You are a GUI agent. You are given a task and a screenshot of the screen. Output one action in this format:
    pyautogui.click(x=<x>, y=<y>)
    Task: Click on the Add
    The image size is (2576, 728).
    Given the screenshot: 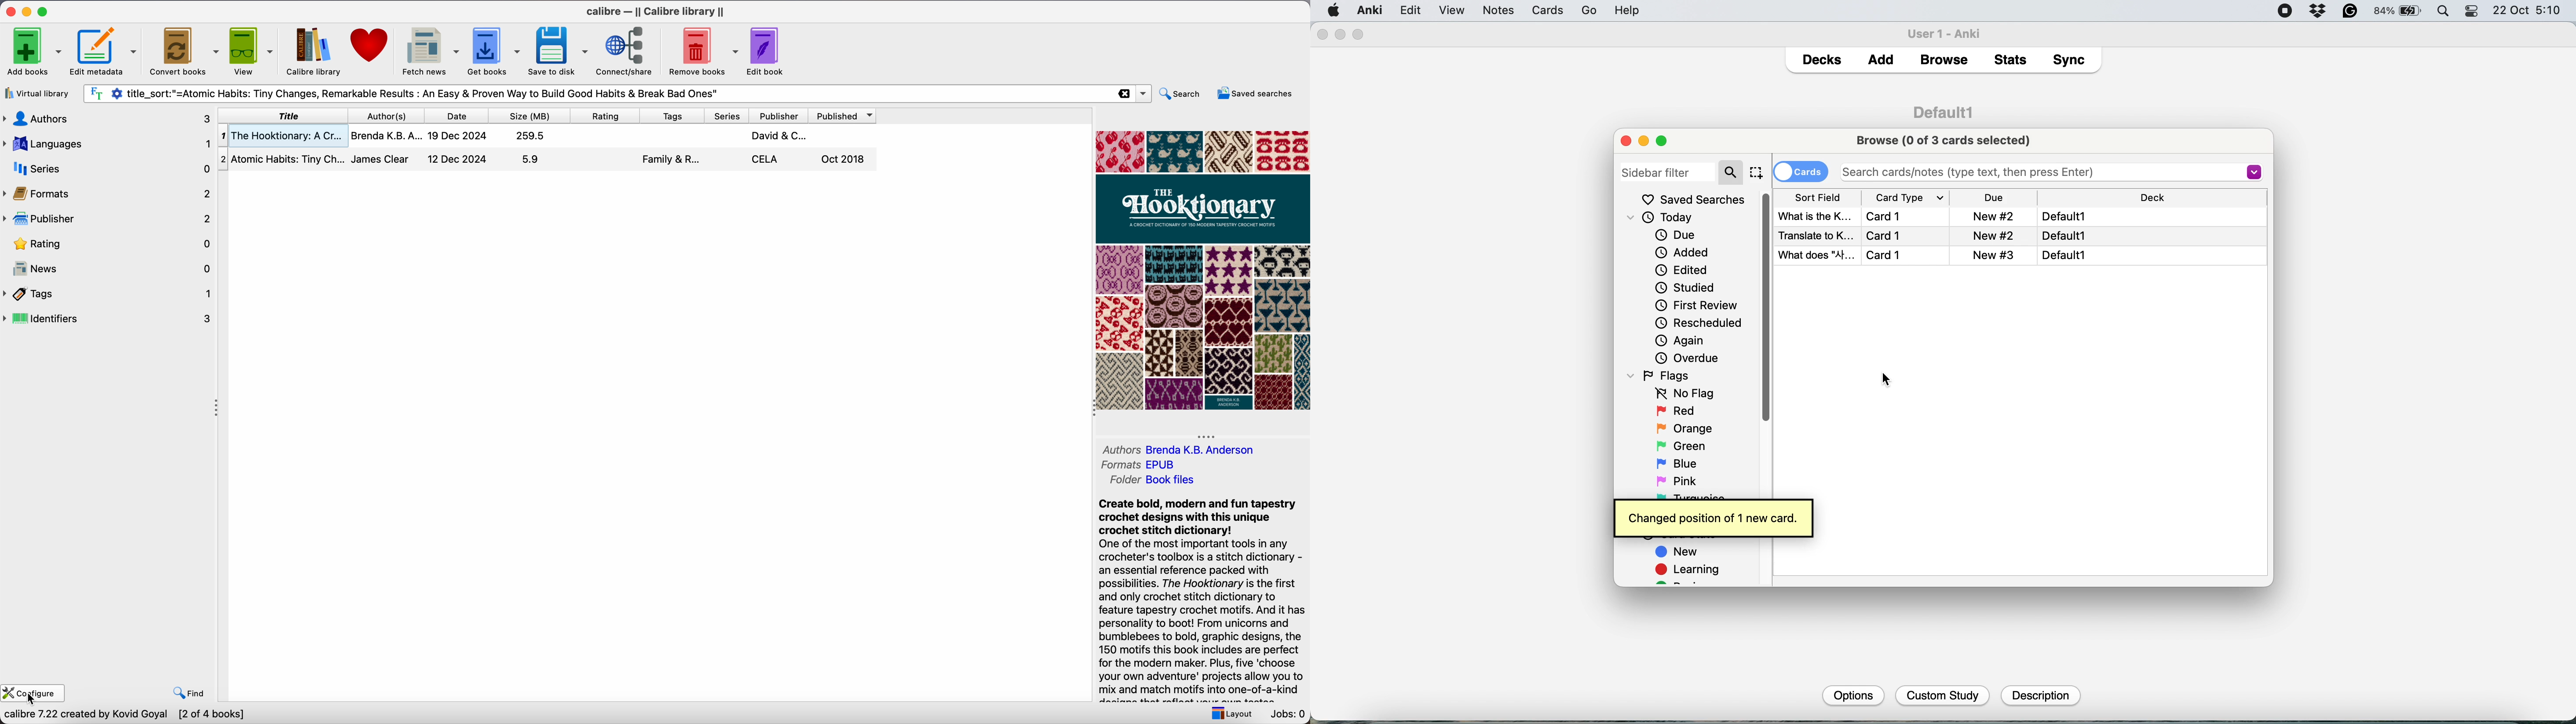 What is the action you would take?
    pyautogui.click(x=1881, y=56)
    